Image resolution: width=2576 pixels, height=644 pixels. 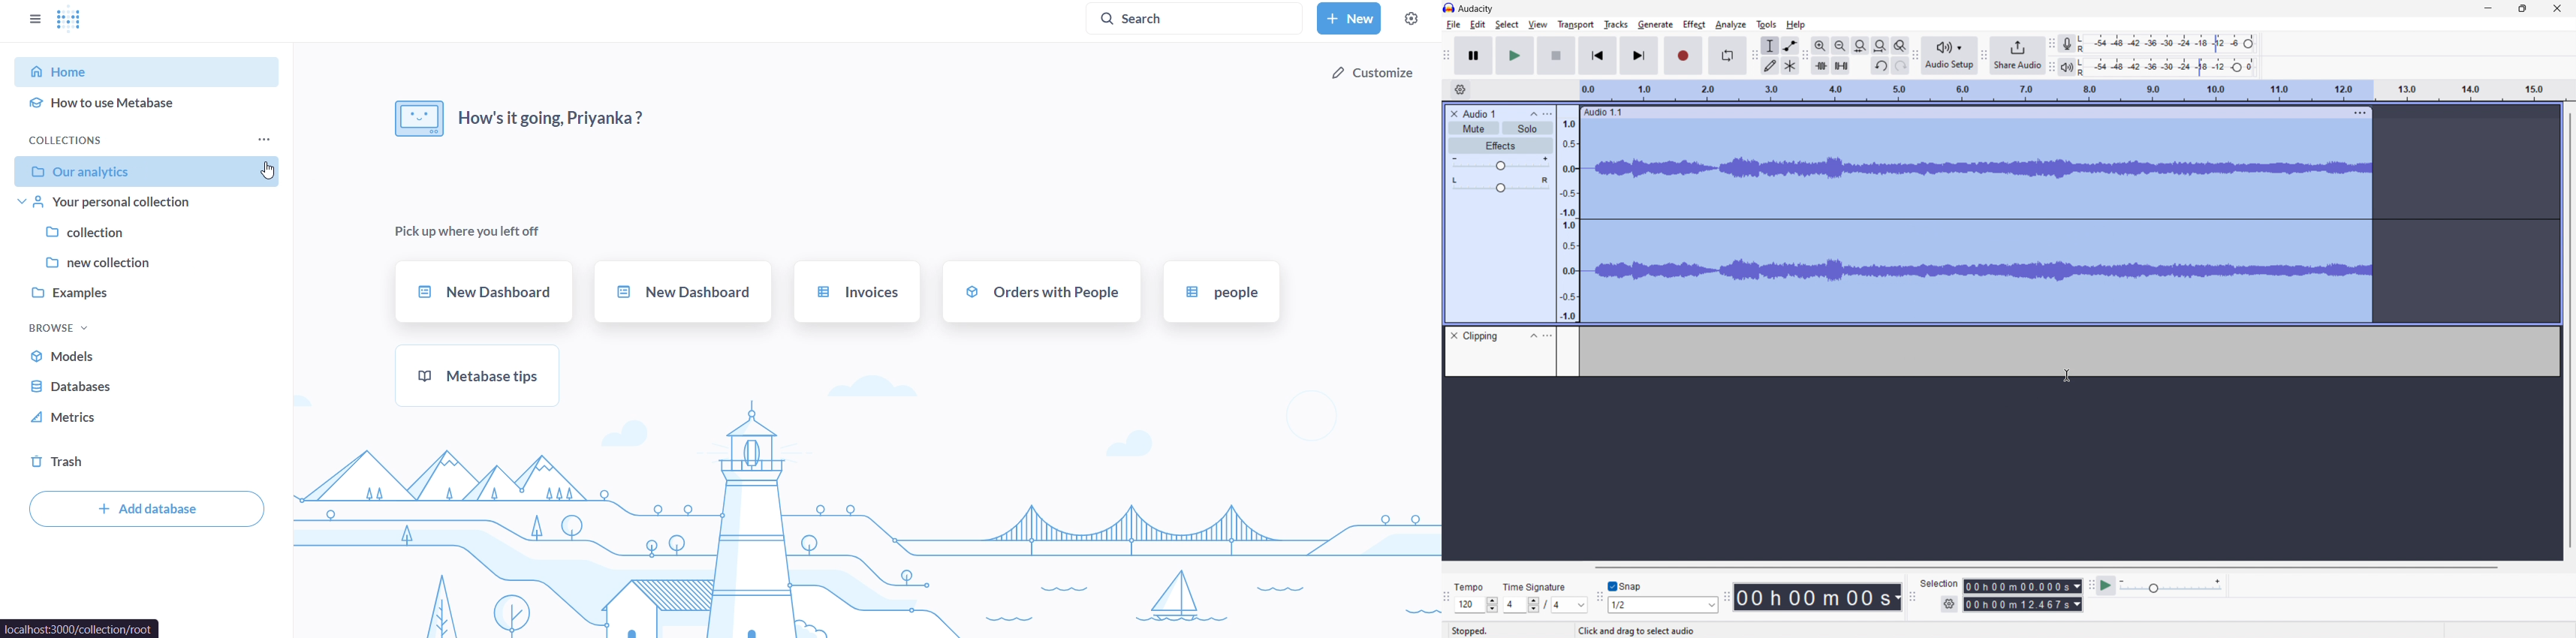 What do you see at coordinates (77, 463) in the screenshot?
I see `trash` at bounding box center [77, 463].